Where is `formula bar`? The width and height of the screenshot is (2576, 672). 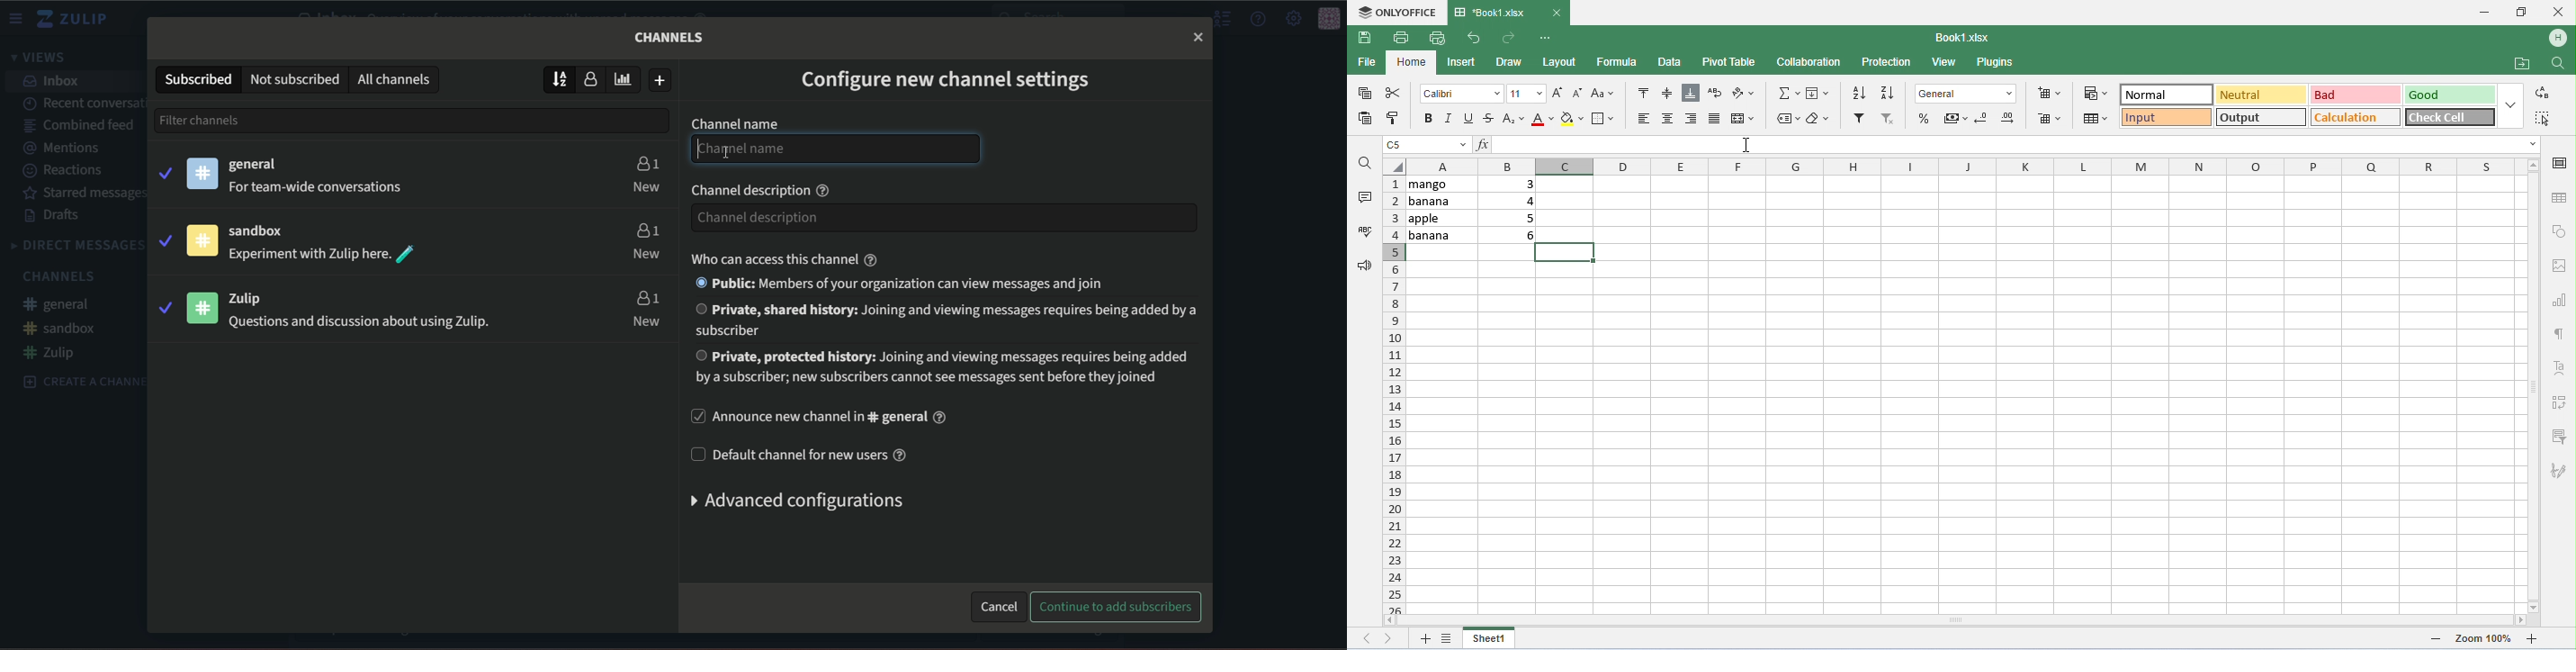 formula bar is located at coordinates (2005, 145).